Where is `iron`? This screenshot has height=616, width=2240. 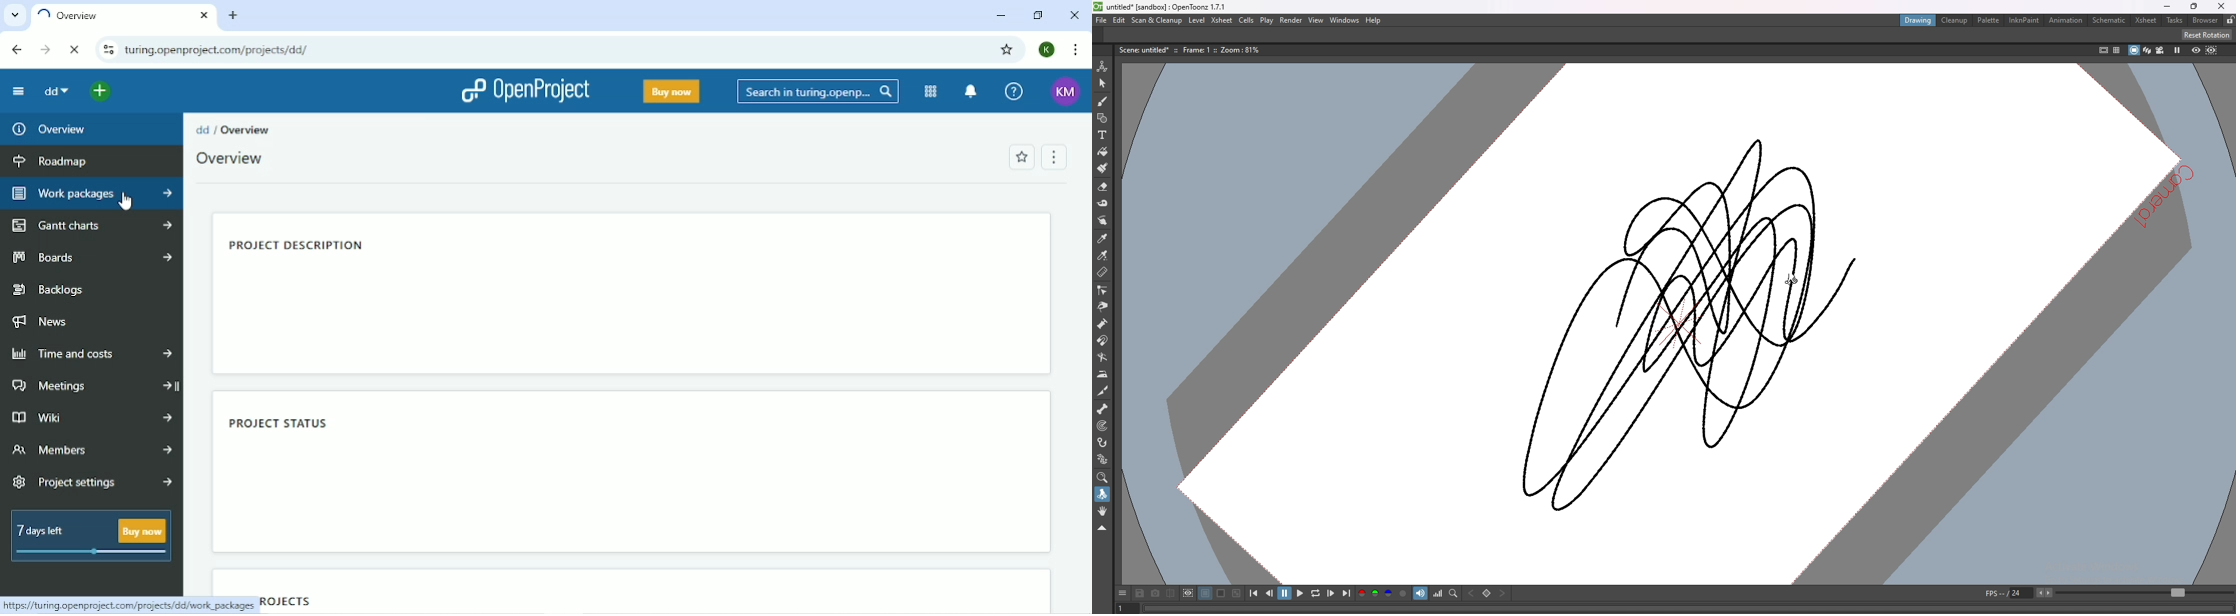 iron is located at coordinates (1102, 374).